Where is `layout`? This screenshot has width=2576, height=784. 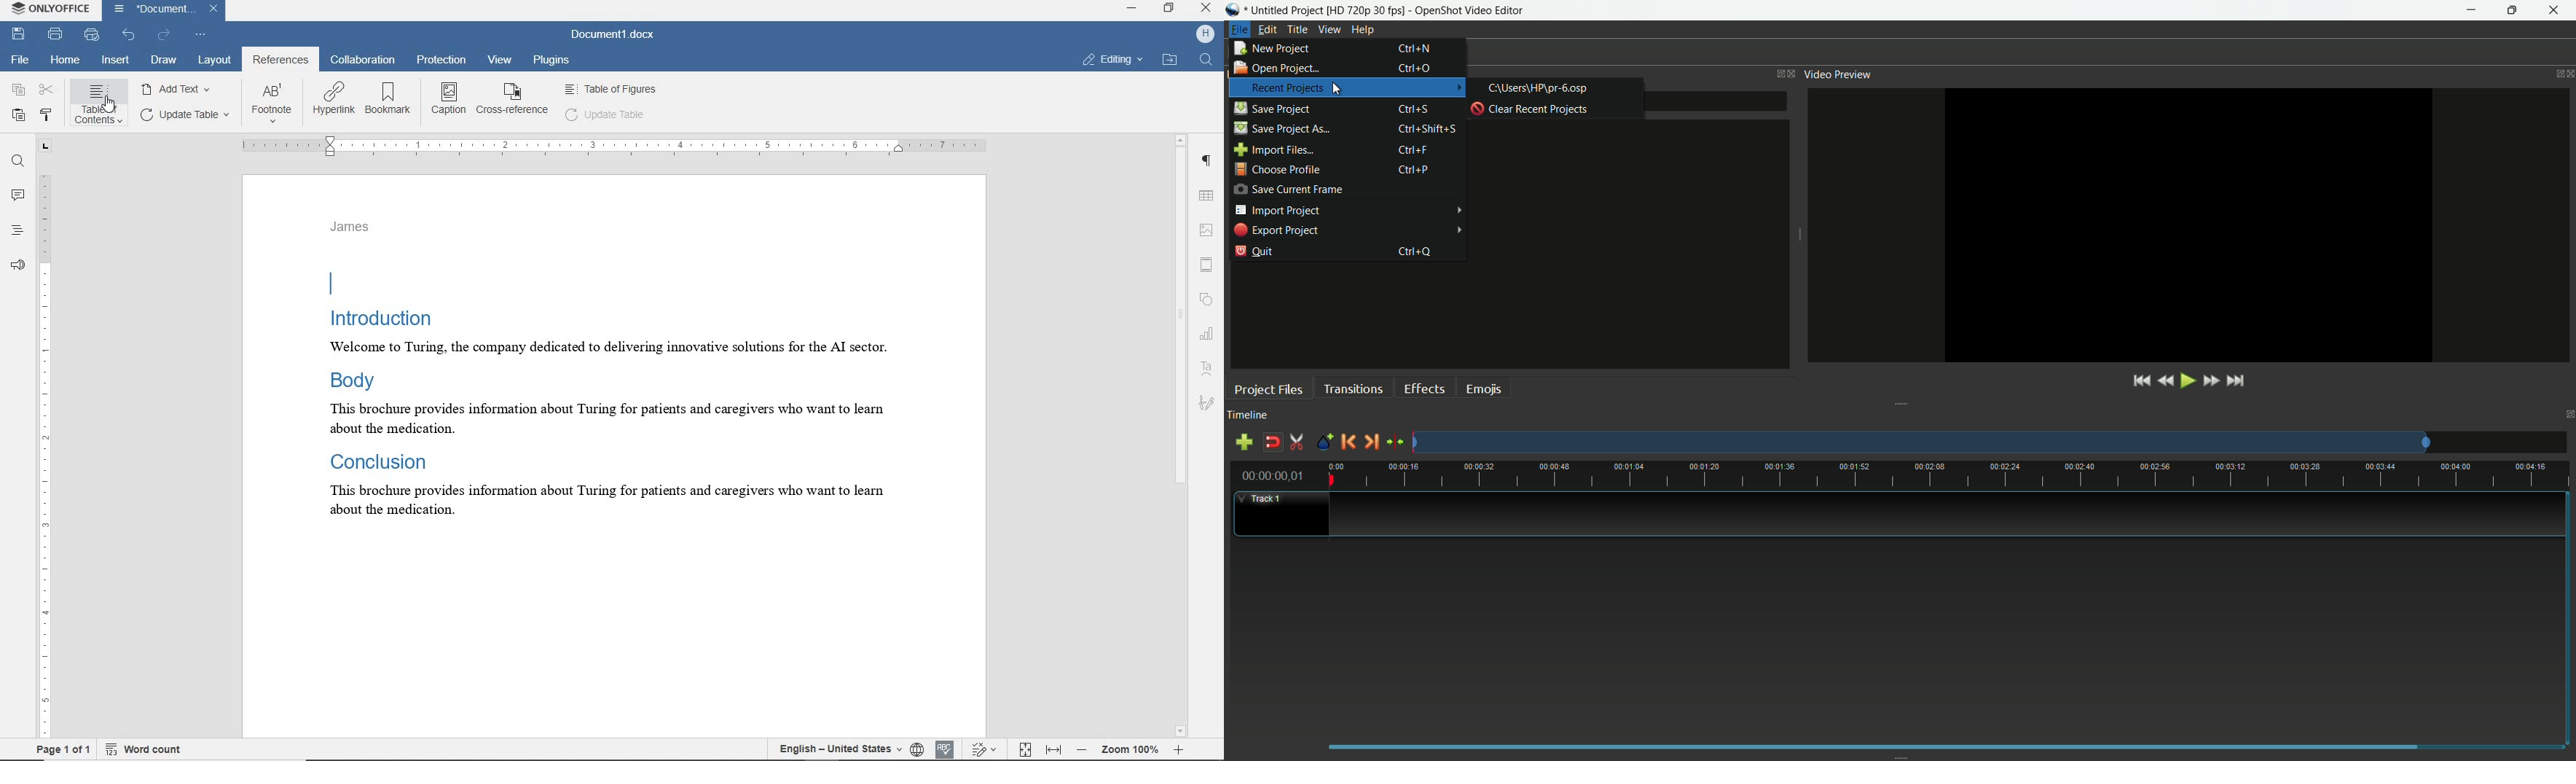 layout is located at coordinates (213, 60).